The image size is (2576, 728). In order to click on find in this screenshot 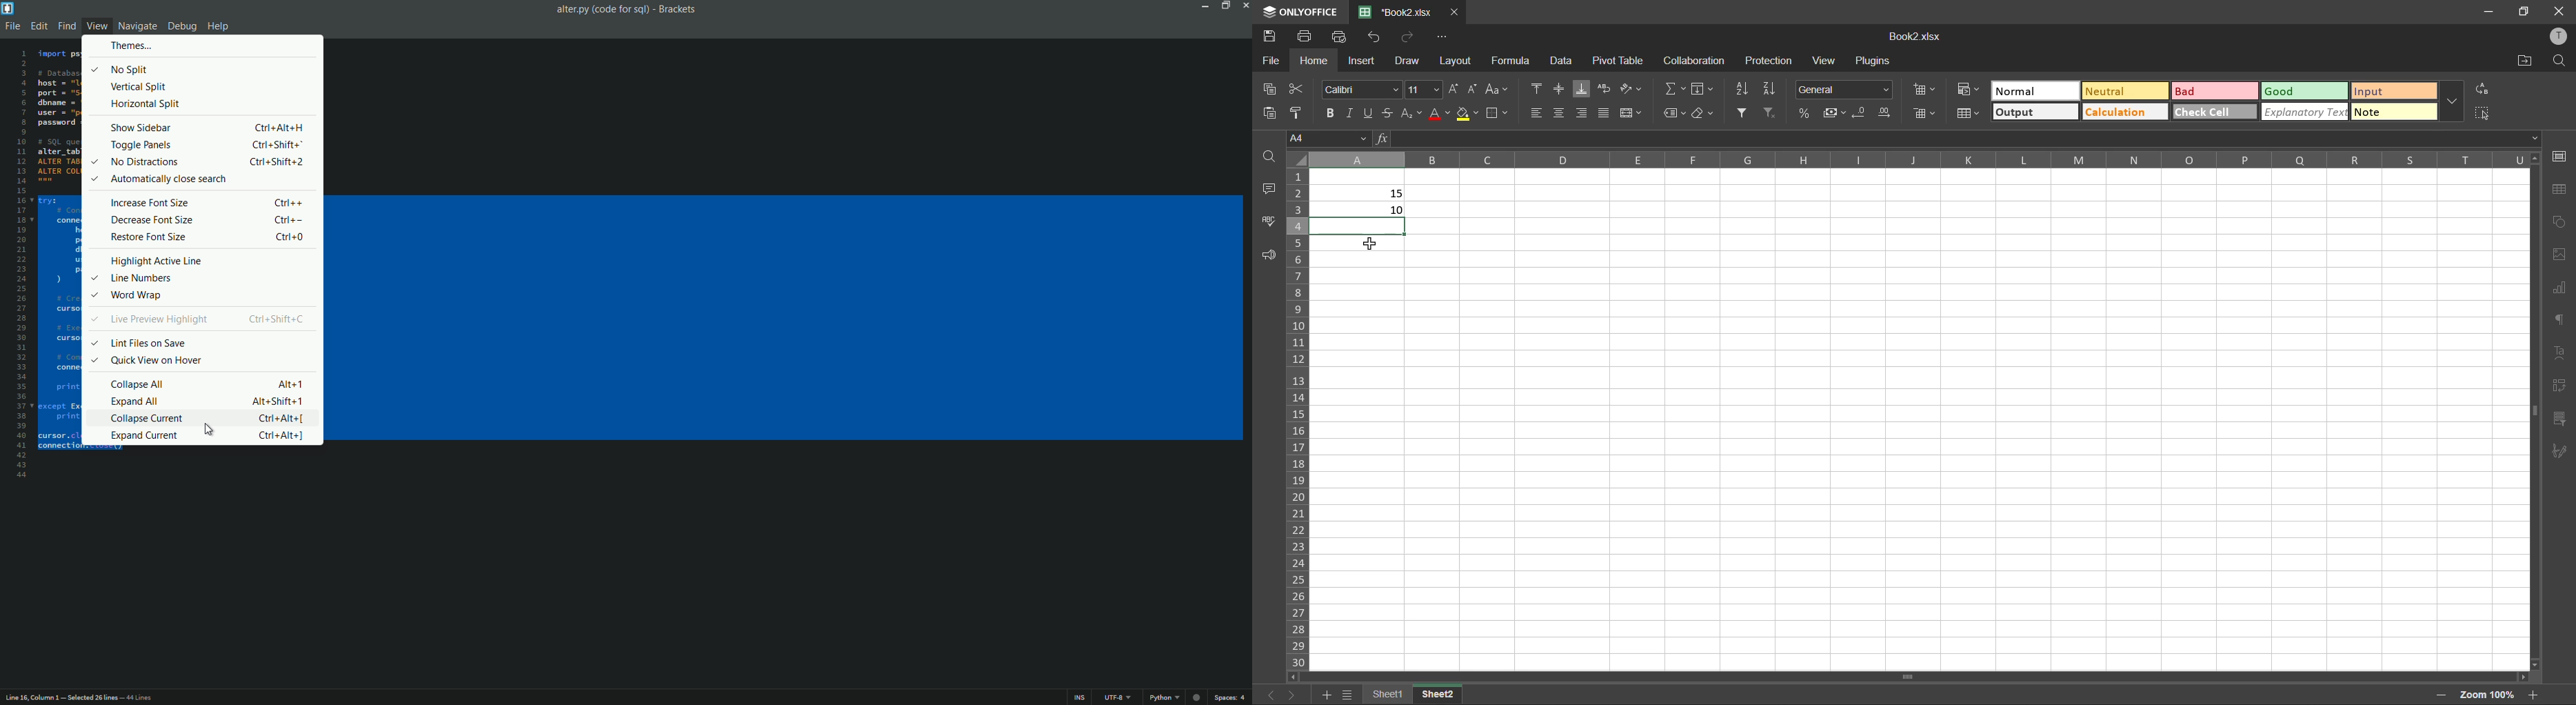, I will do `click(2559, 59)`.